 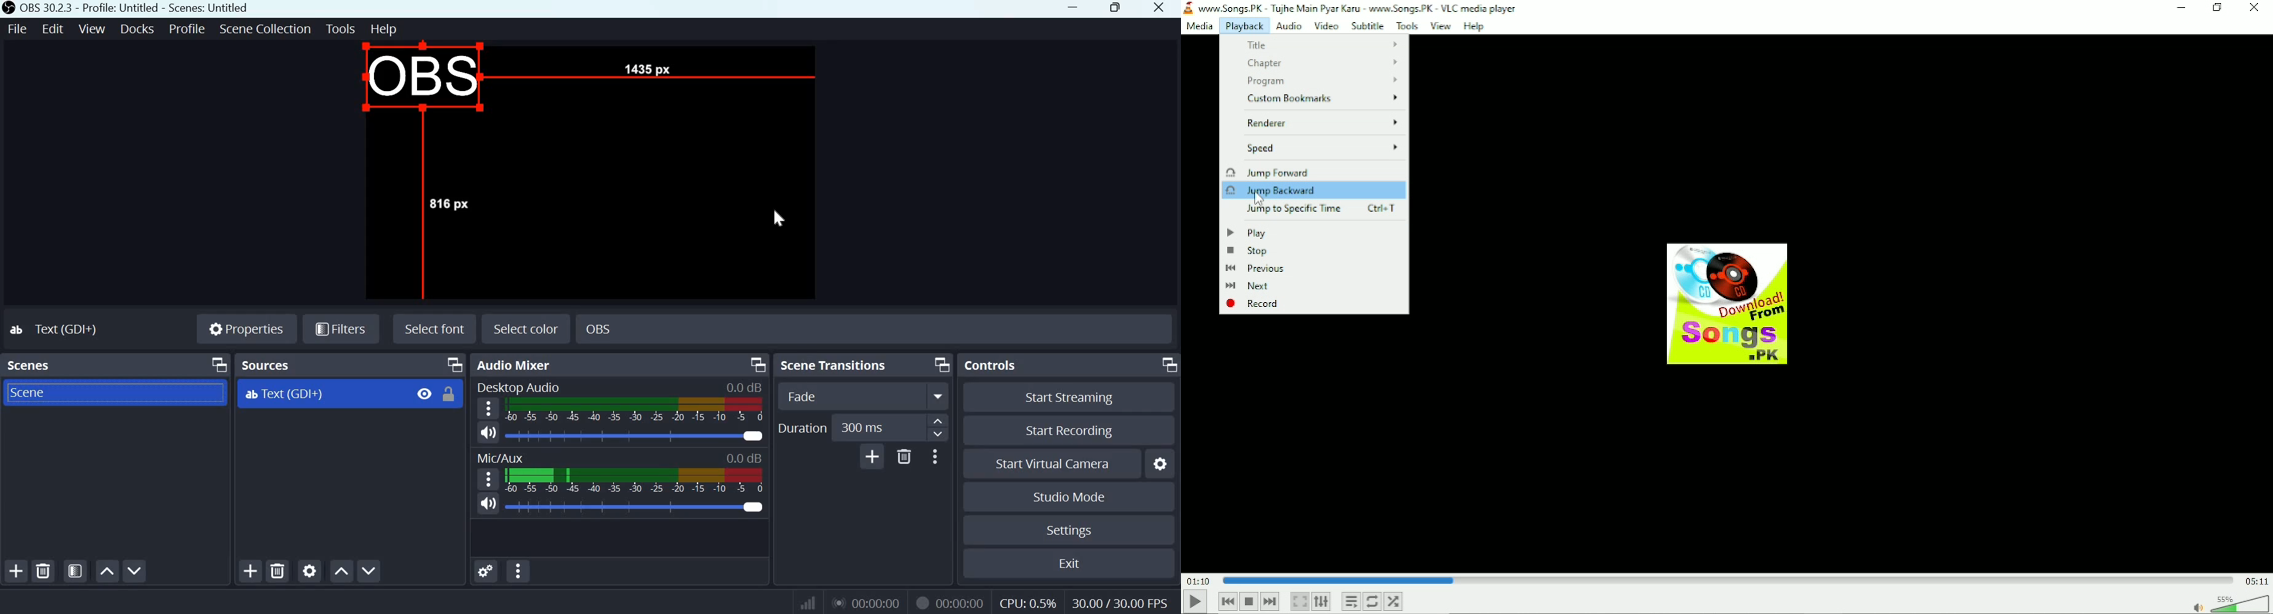 I want to click on 816 px, so click(x=451, y=202).